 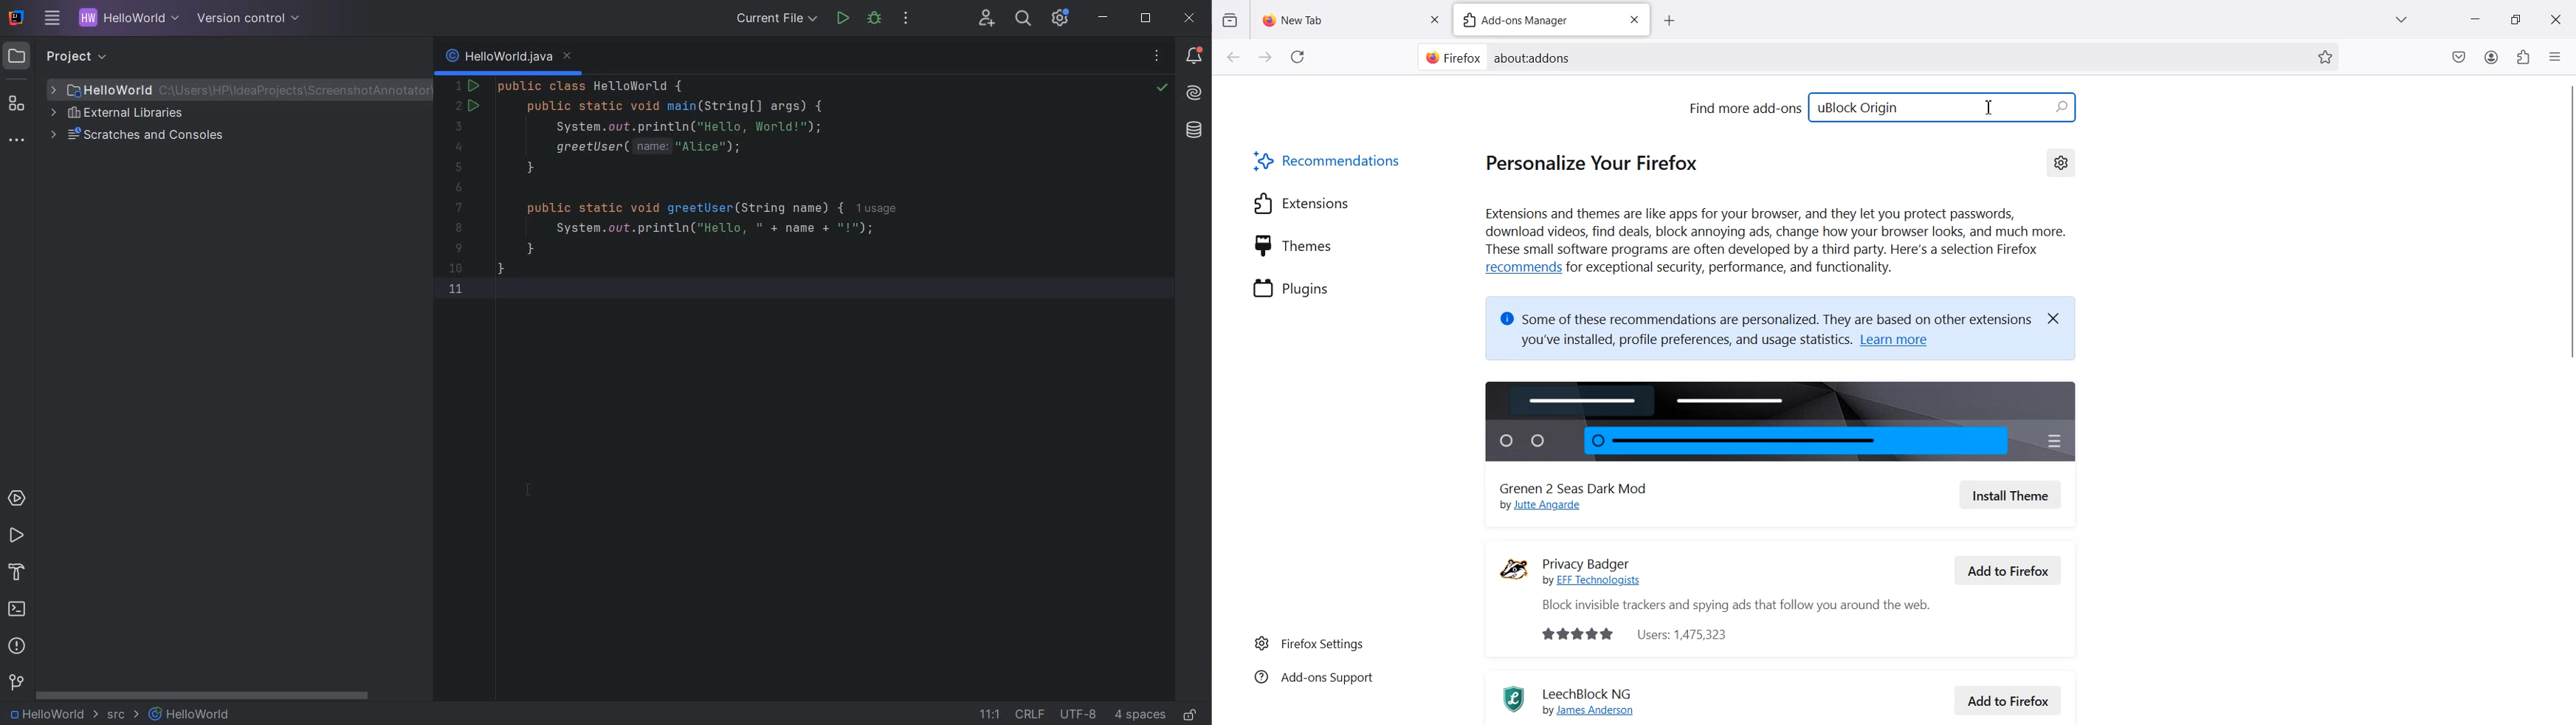 What do you see at coordinates (2492, 57) in the screenshot?
I see `Account` at bounding box center [2492, 57].